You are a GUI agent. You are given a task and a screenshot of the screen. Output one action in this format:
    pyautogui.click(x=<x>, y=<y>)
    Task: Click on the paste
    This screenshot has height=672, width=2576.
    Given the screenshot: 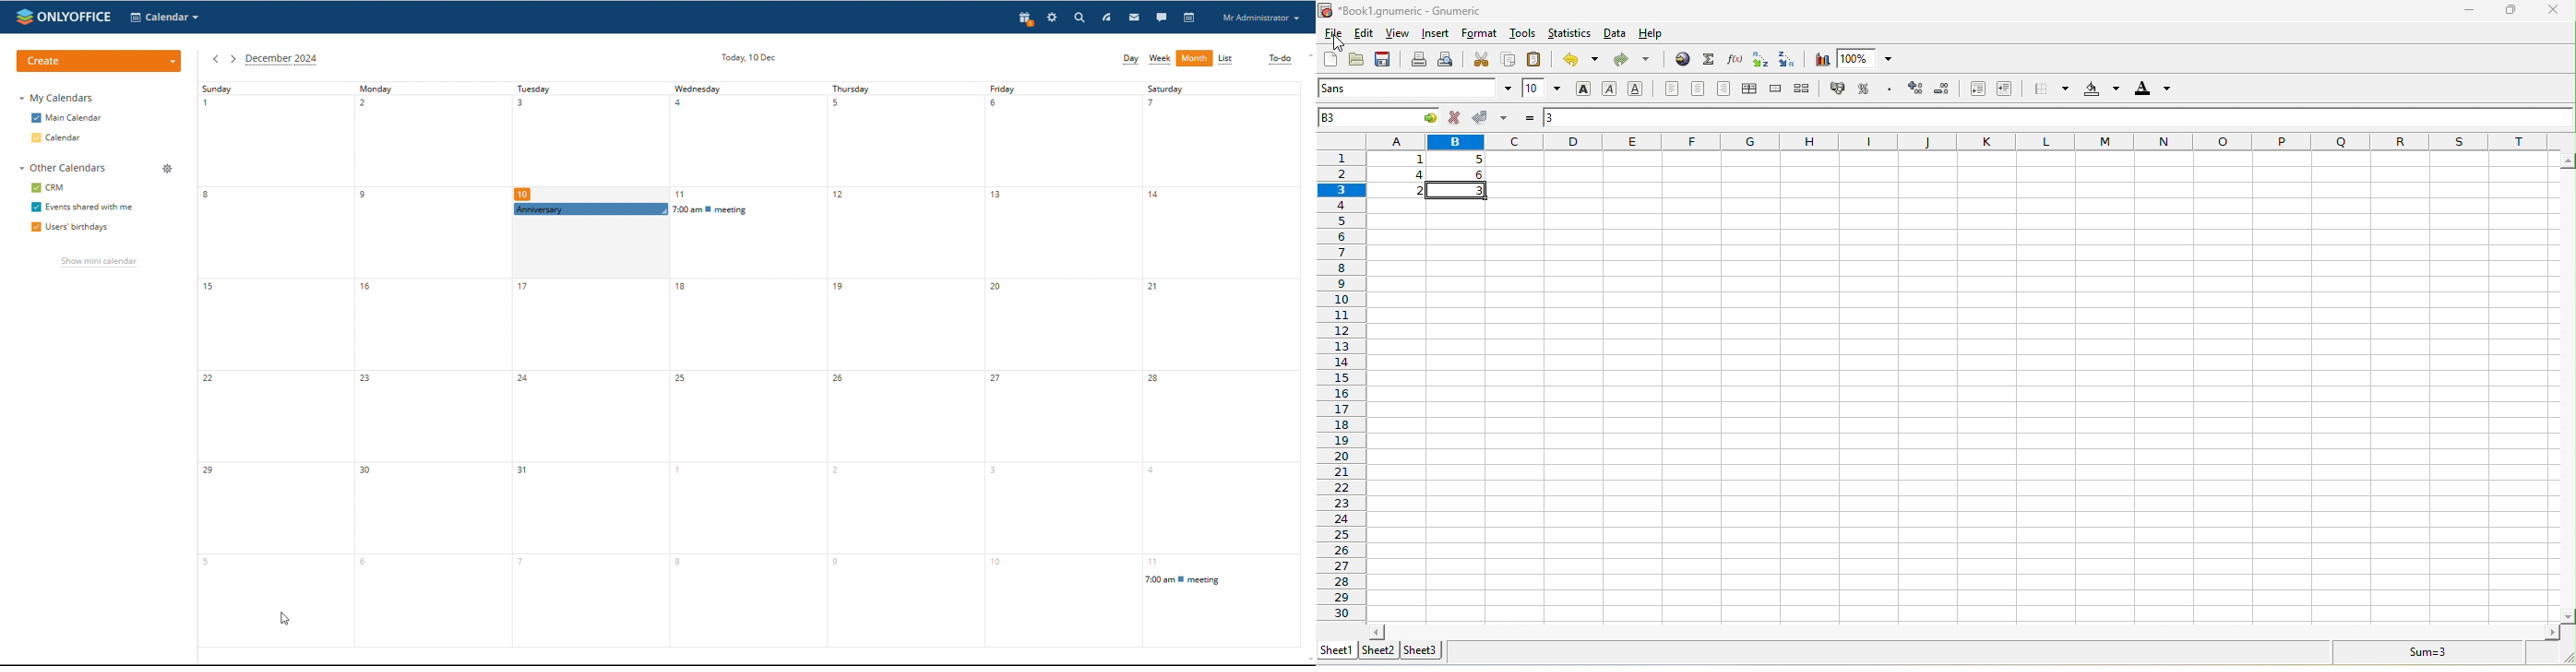 What is the action you would take?
    pyautogui.click(x=1532, y=60)
    